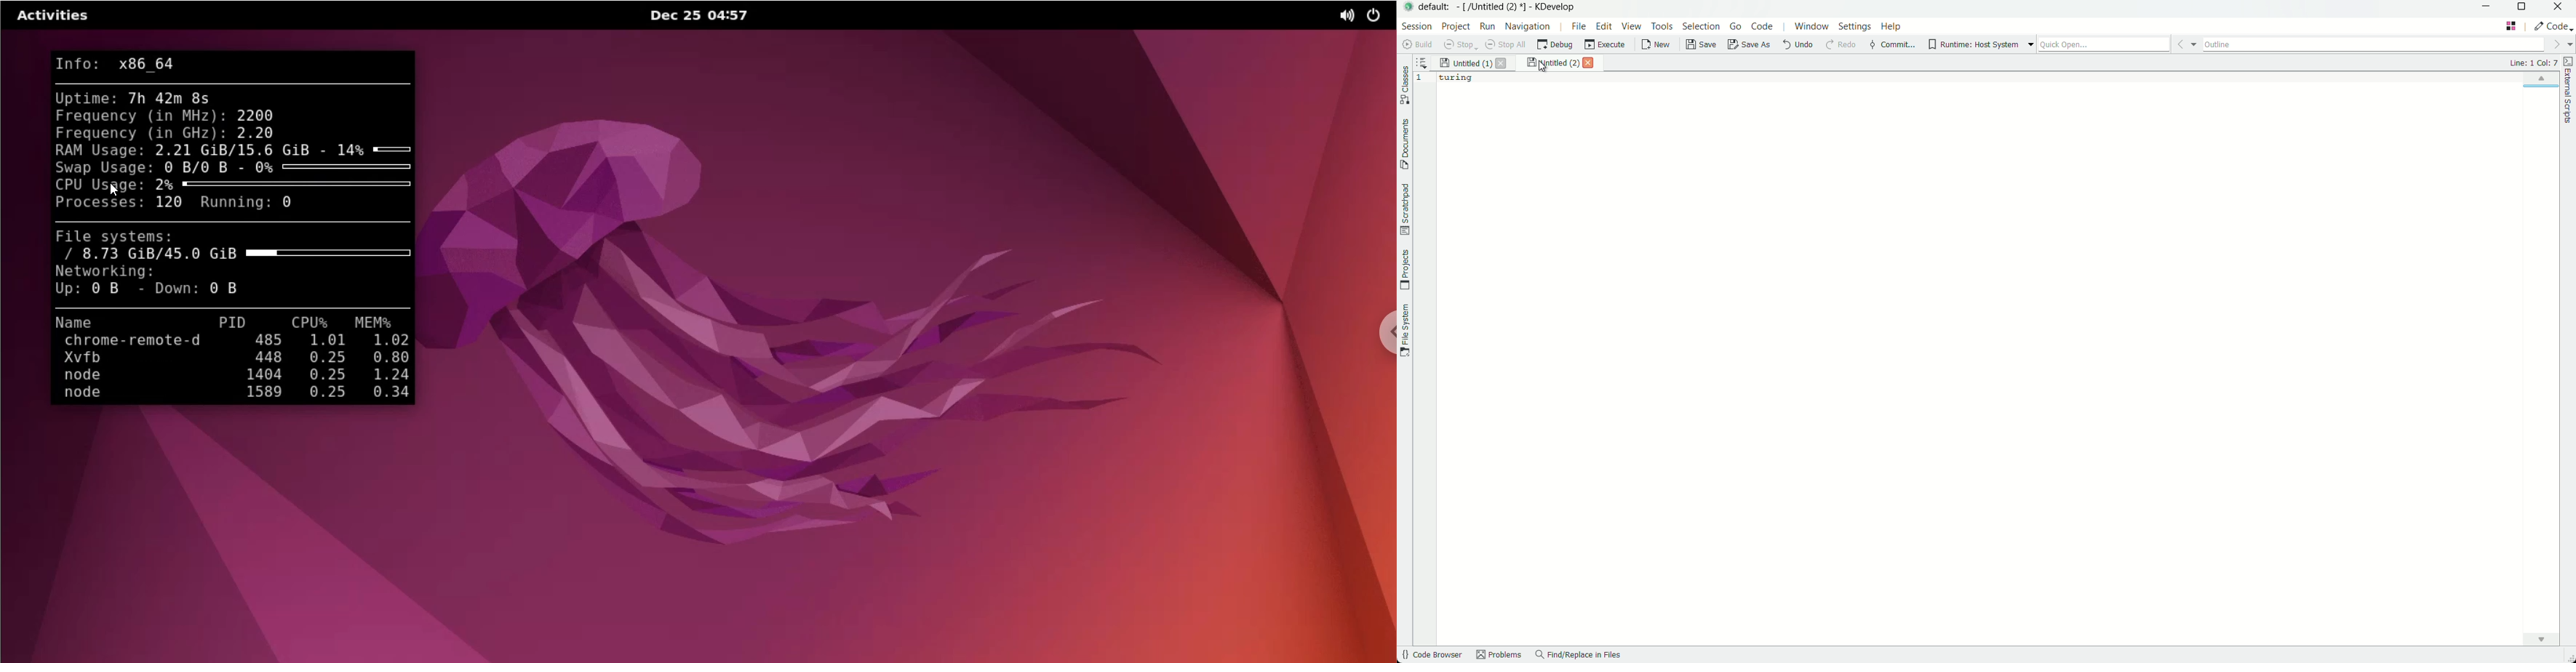 This screenshot has width=2576, height=672. What do you see at coordinates (1434, 656) in the screenshot?
I see `code browser` at bounding box center [1434, 656].